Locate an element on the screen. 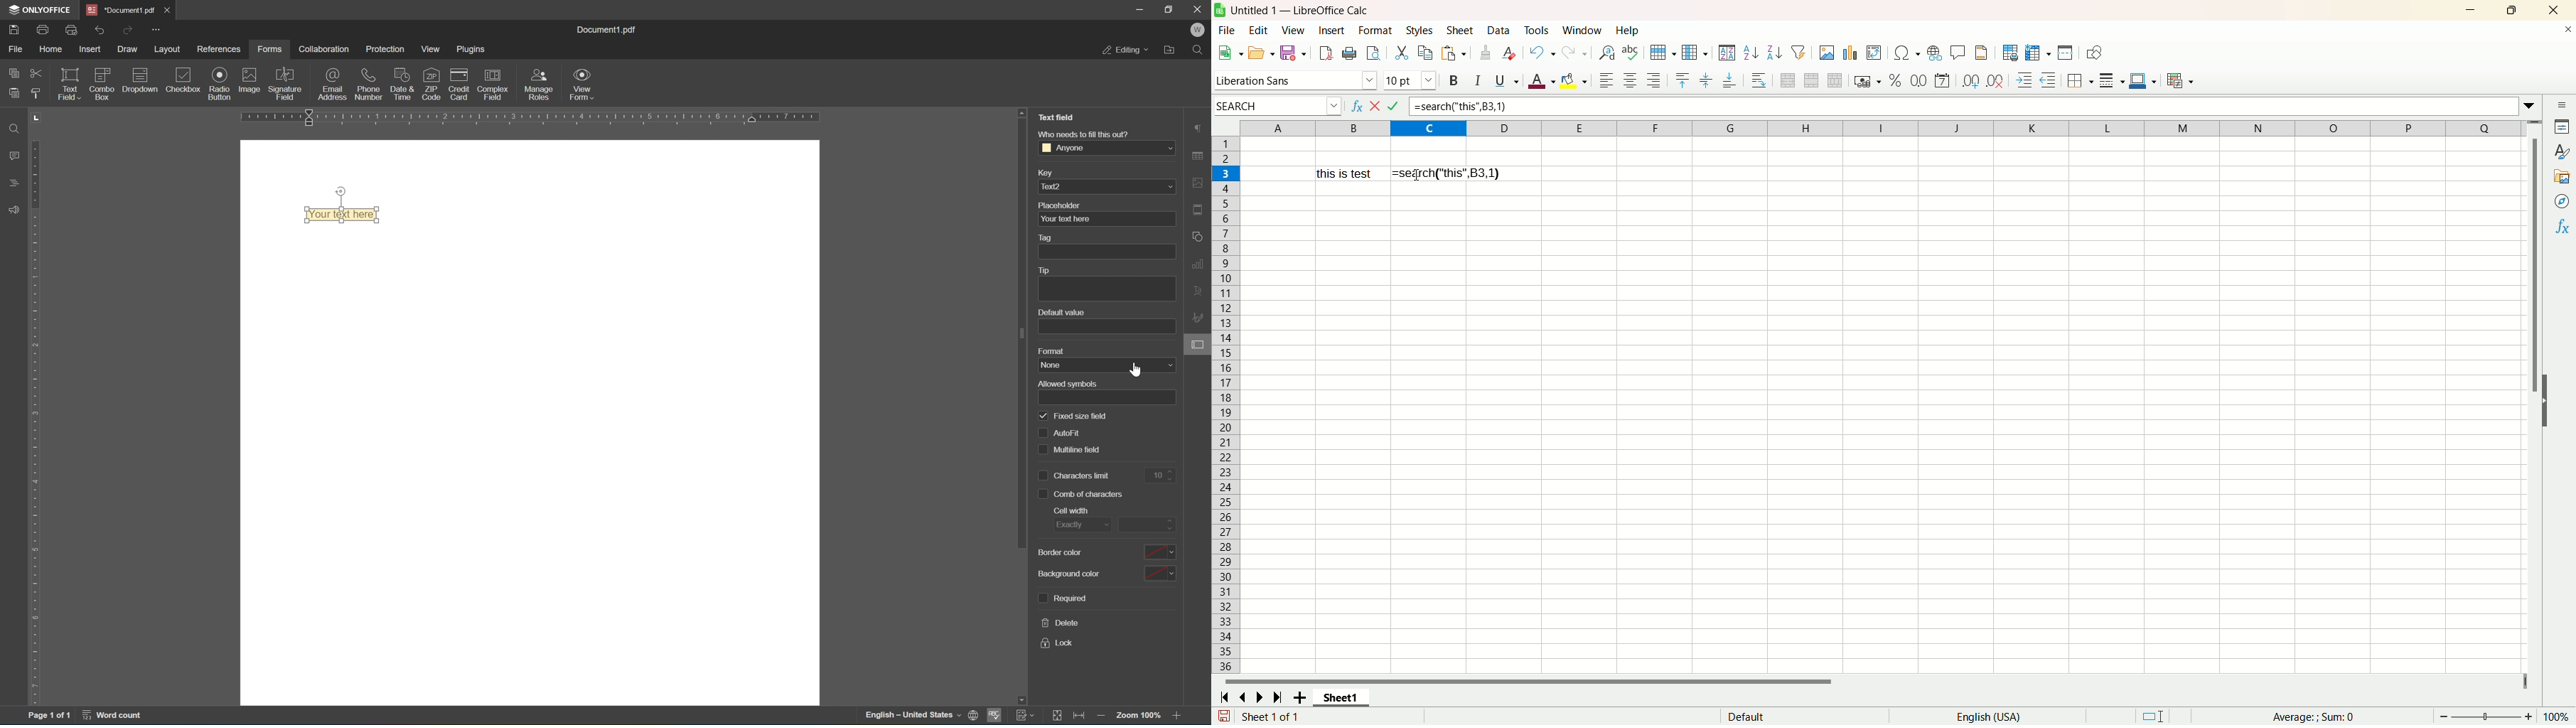  print preview is located at coordinates (1373, 54).